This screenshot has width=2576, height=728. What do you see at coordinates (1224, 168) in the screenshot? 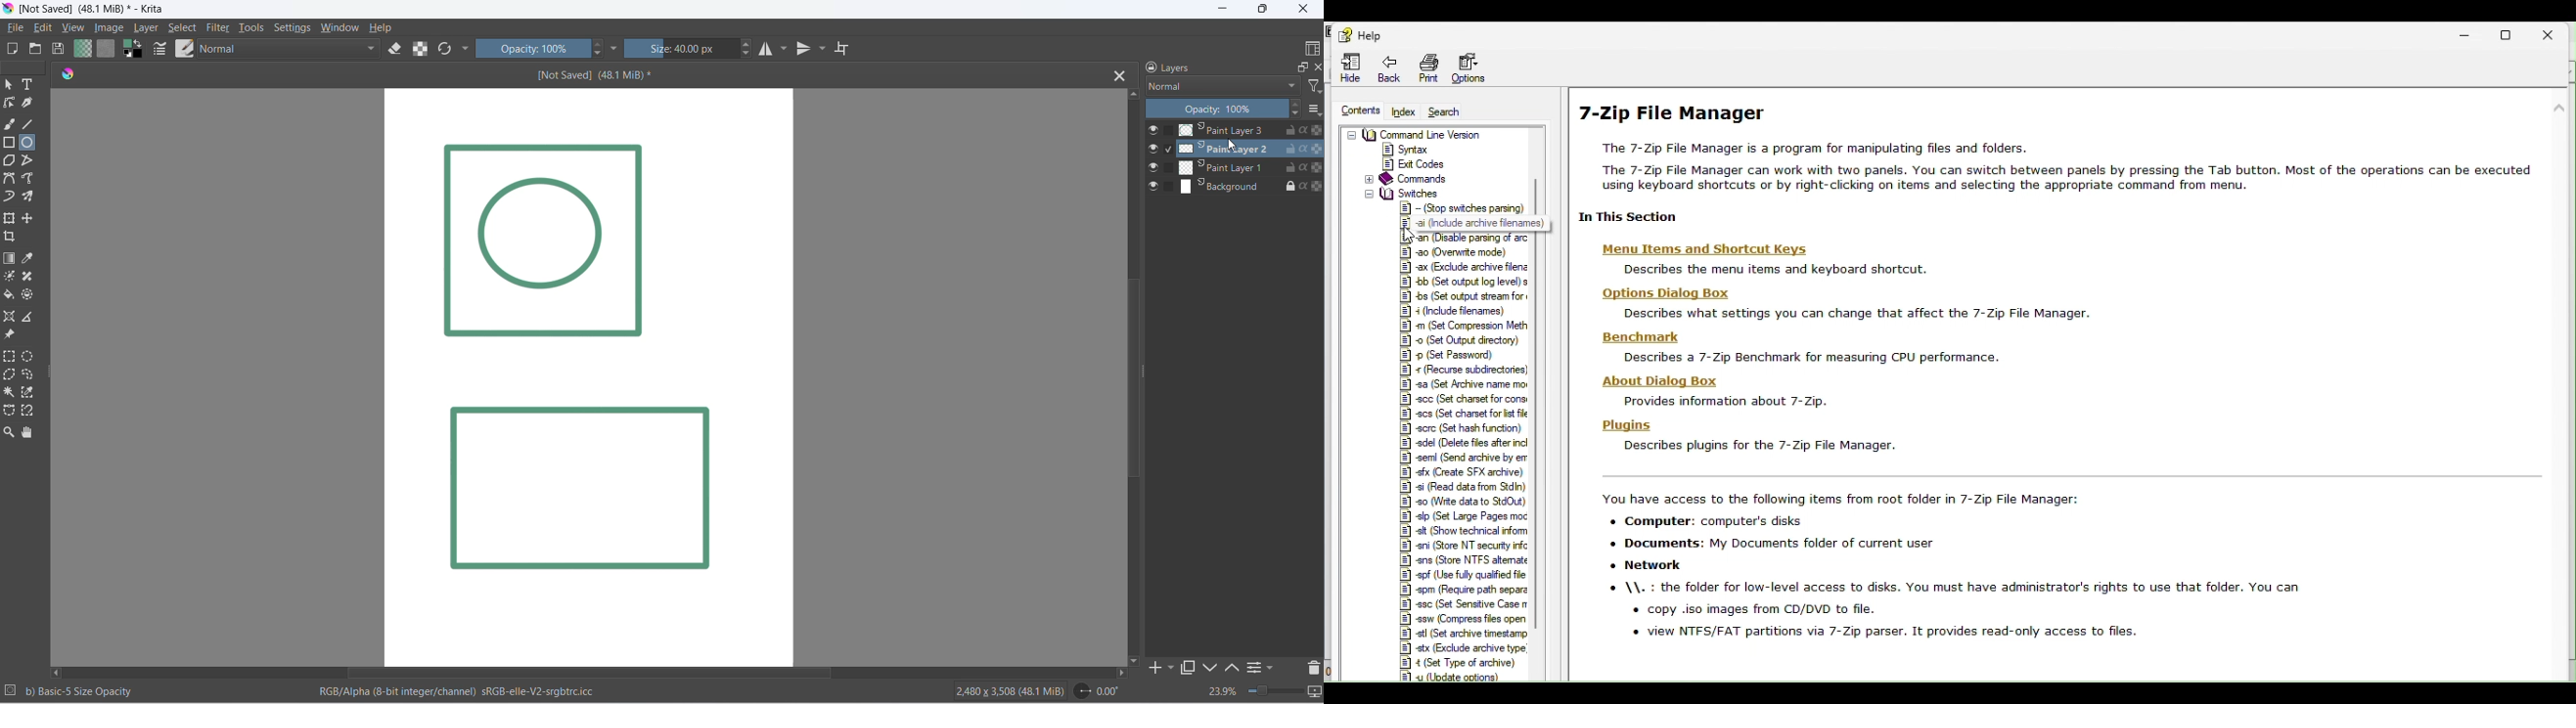
I see `paint layer 2` at bounding box center [1224, 168].